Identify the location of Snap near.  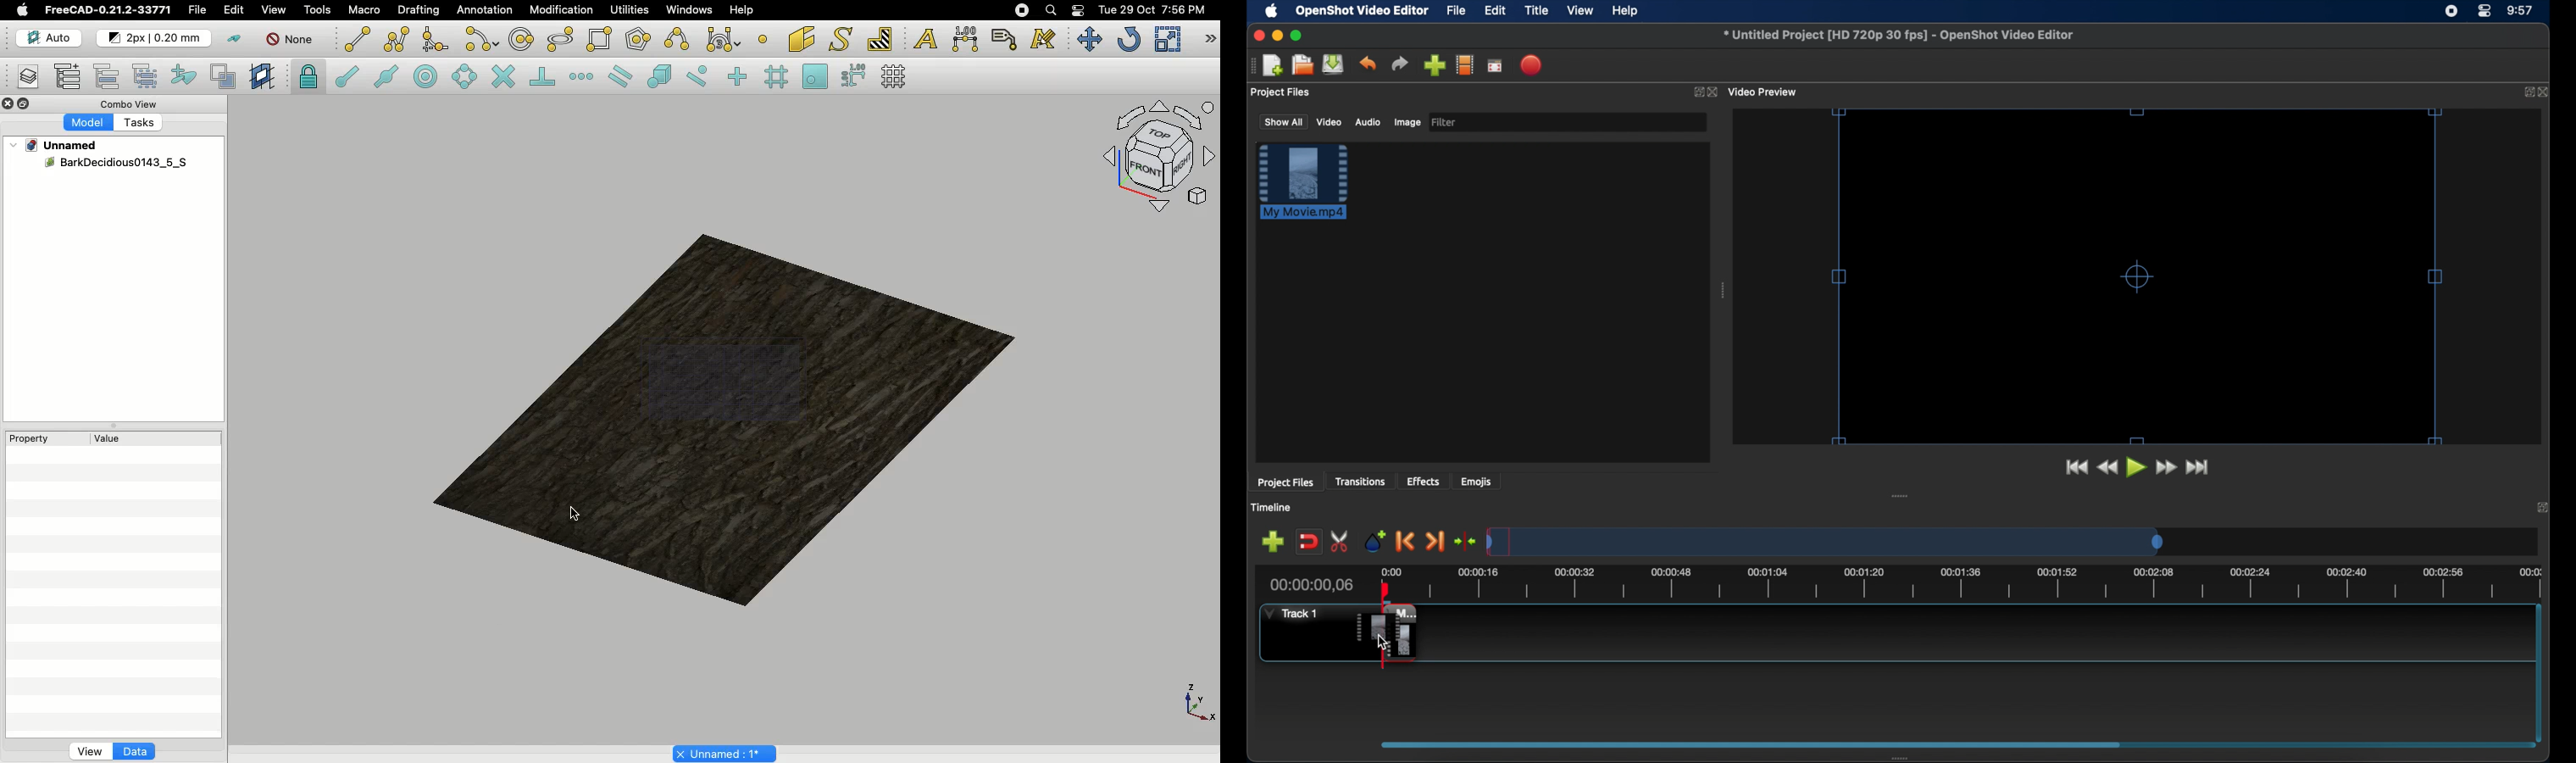
(702, 76).